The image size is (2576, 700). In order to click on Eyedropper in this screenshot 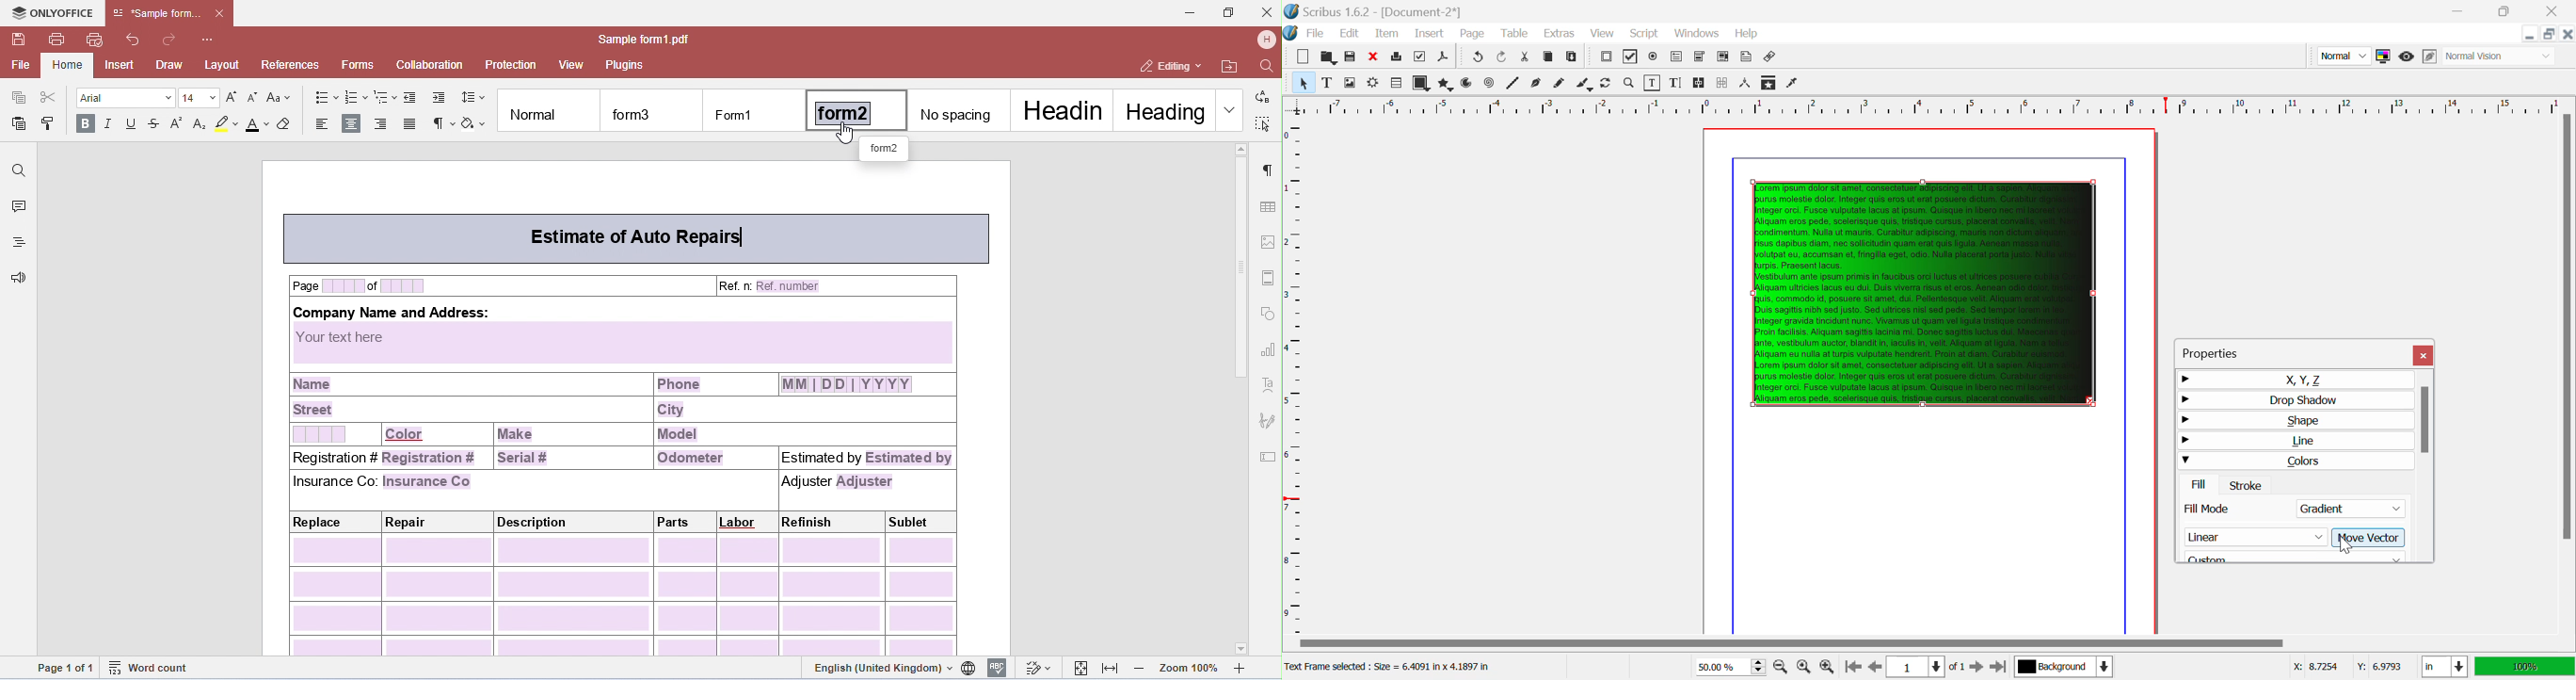, I will do `click(1793, 84)`.